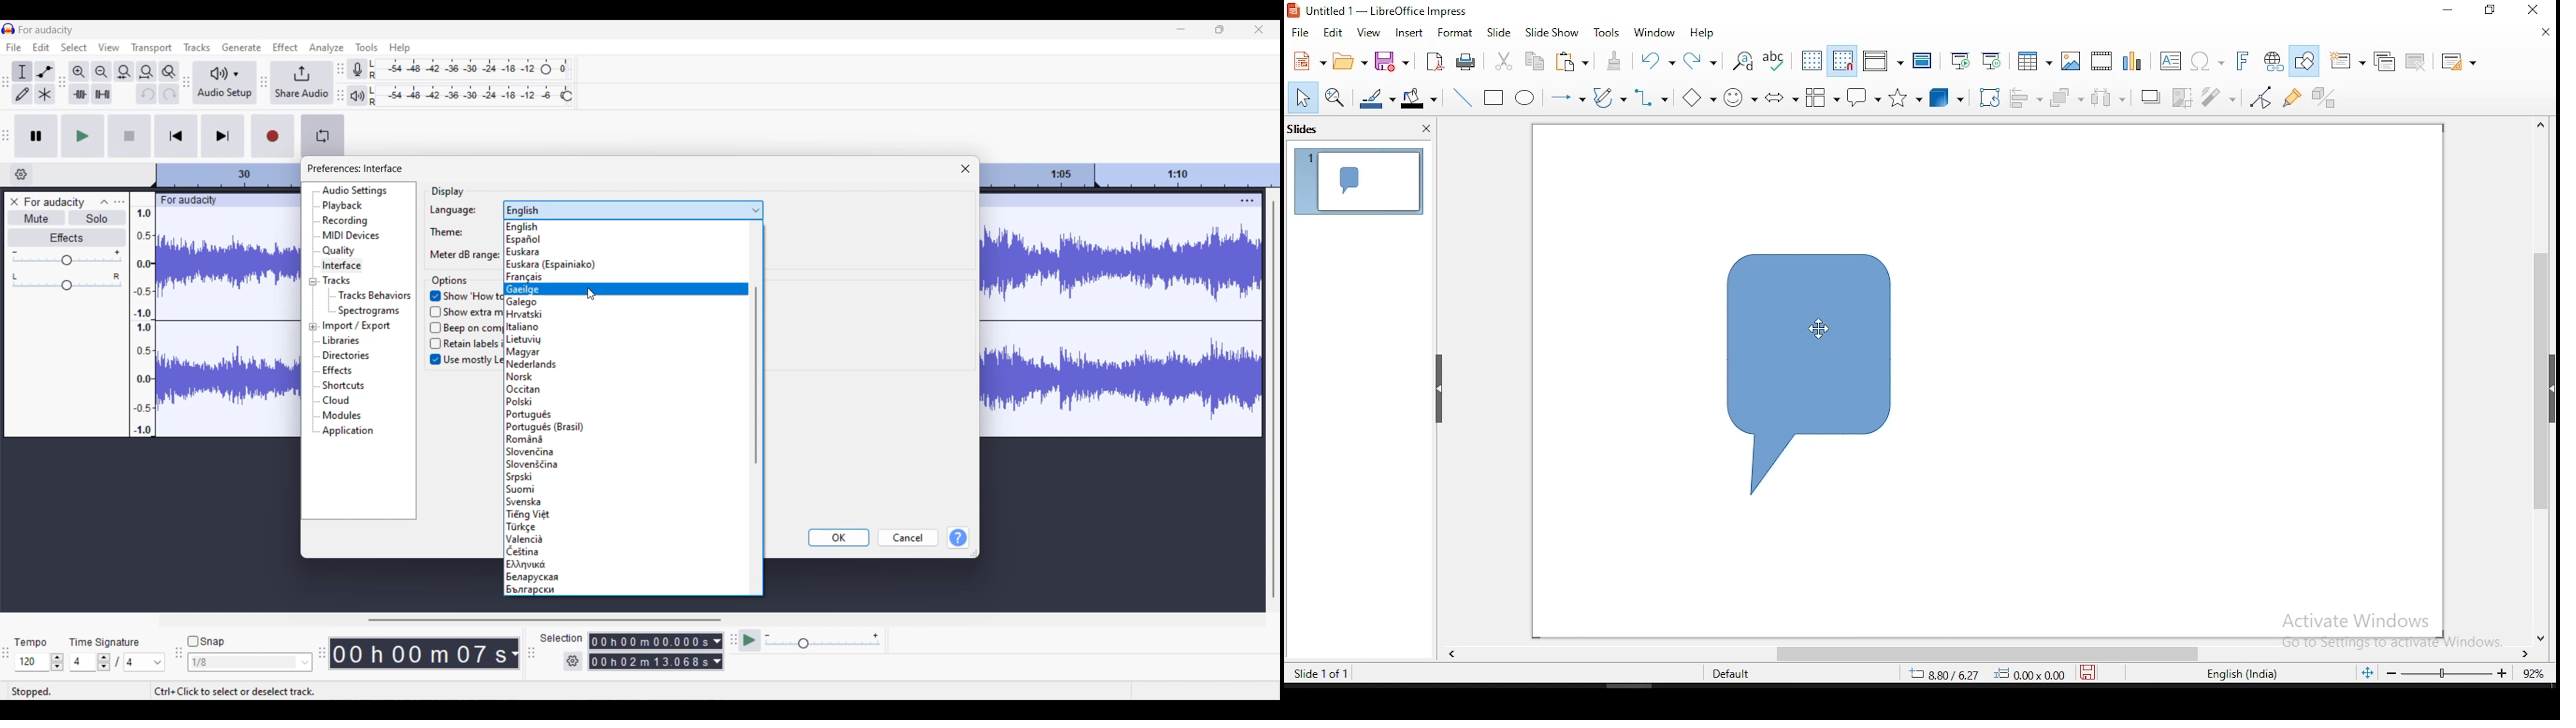 This screenshot has width=2576, height=728. Describe the element at coordinates (1248, 200) in the screenshot. I see `Track settings` at that location.